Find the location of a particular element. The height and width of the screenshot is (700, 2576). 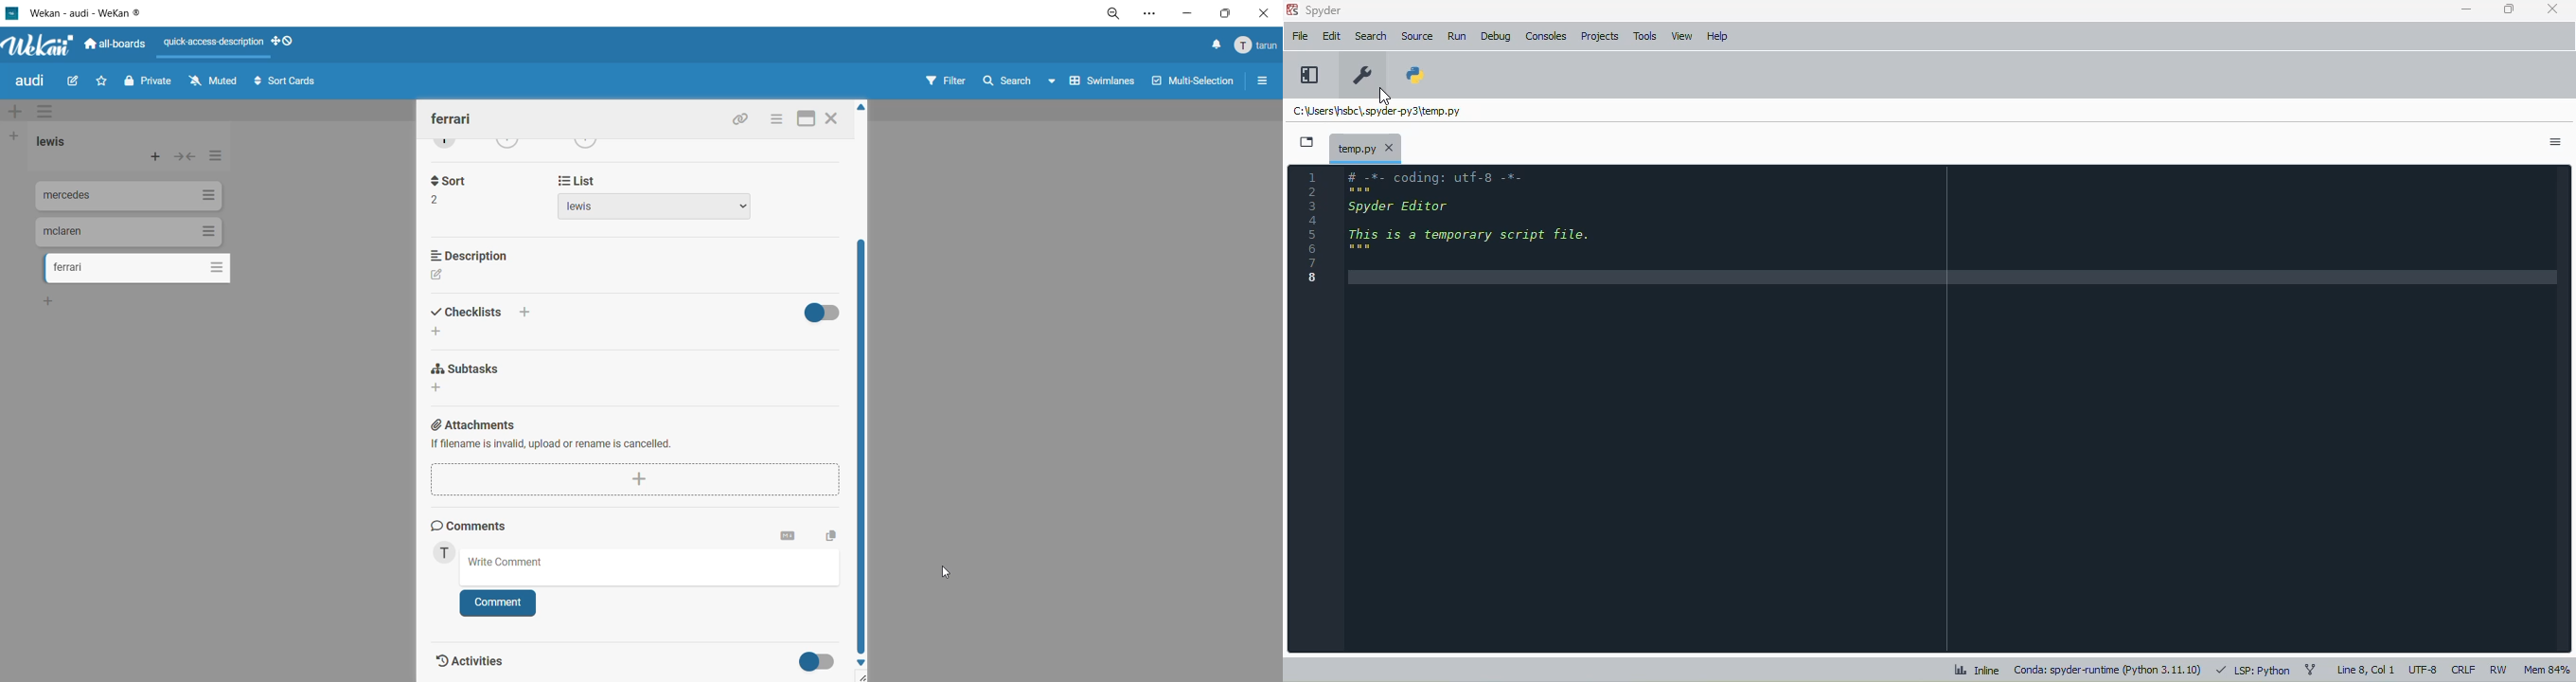

LSP: python is located at coordinates (2253, 670).